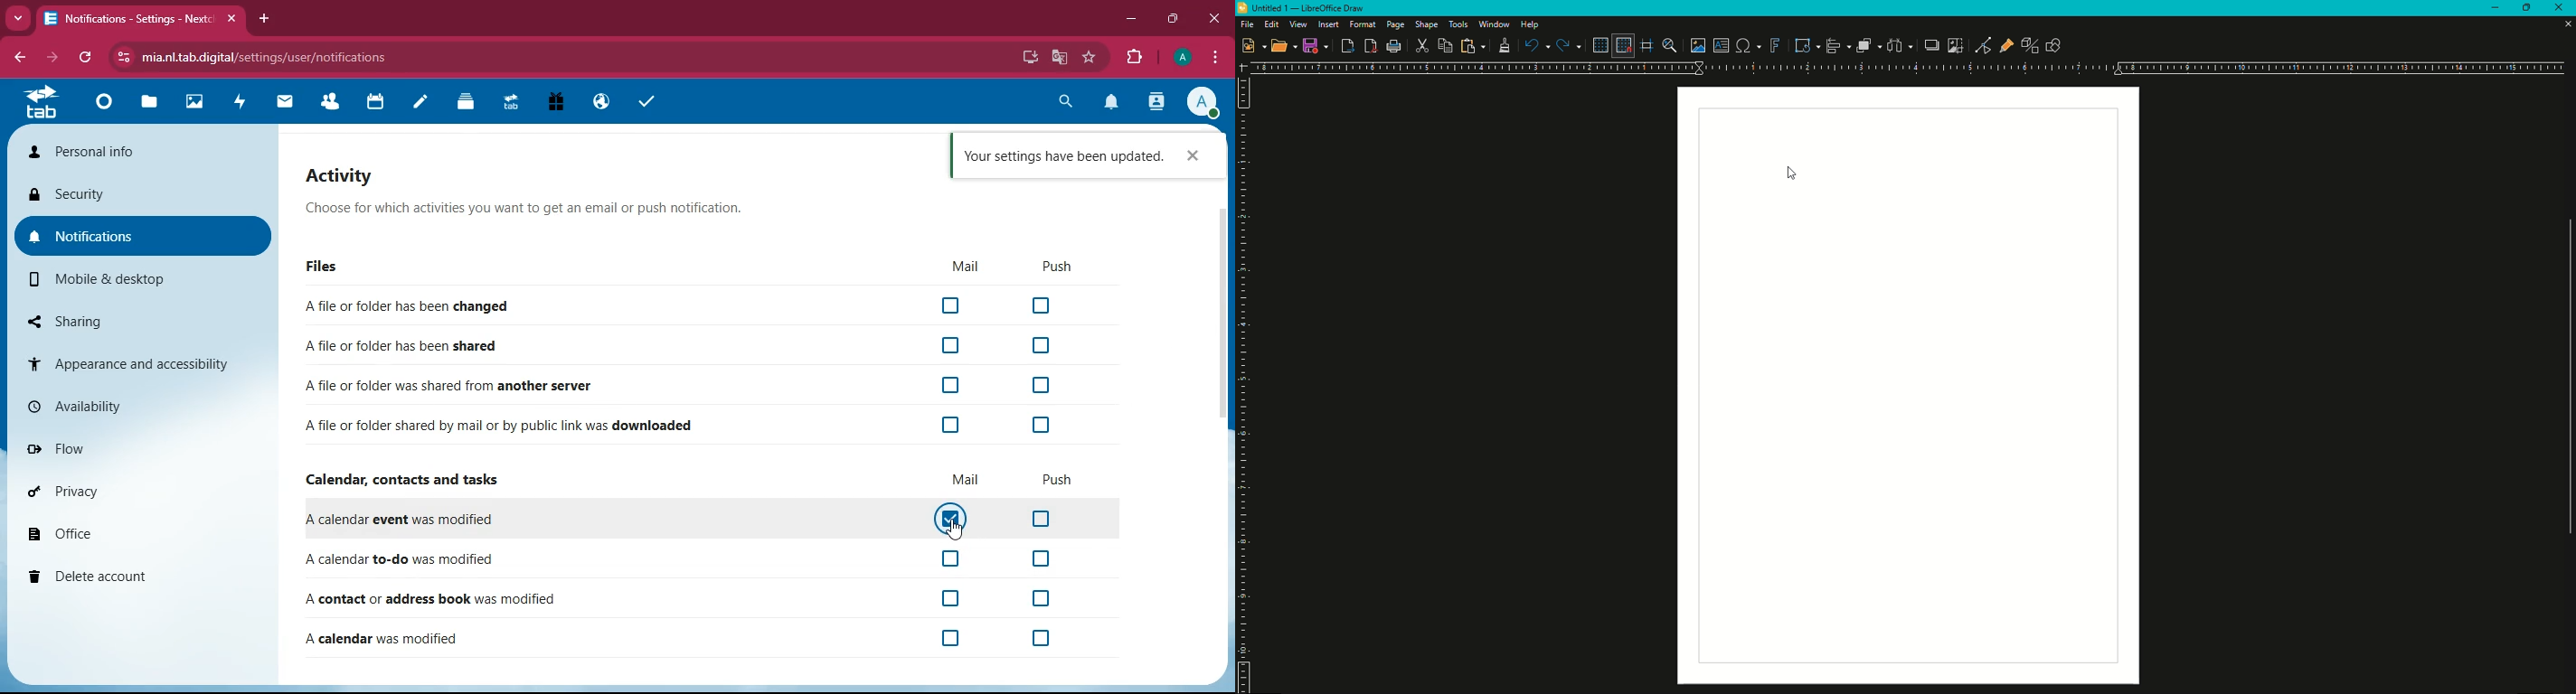 The height and width of the screenshot is (700, 2576). I want to click on Close, so click(2567, 25).